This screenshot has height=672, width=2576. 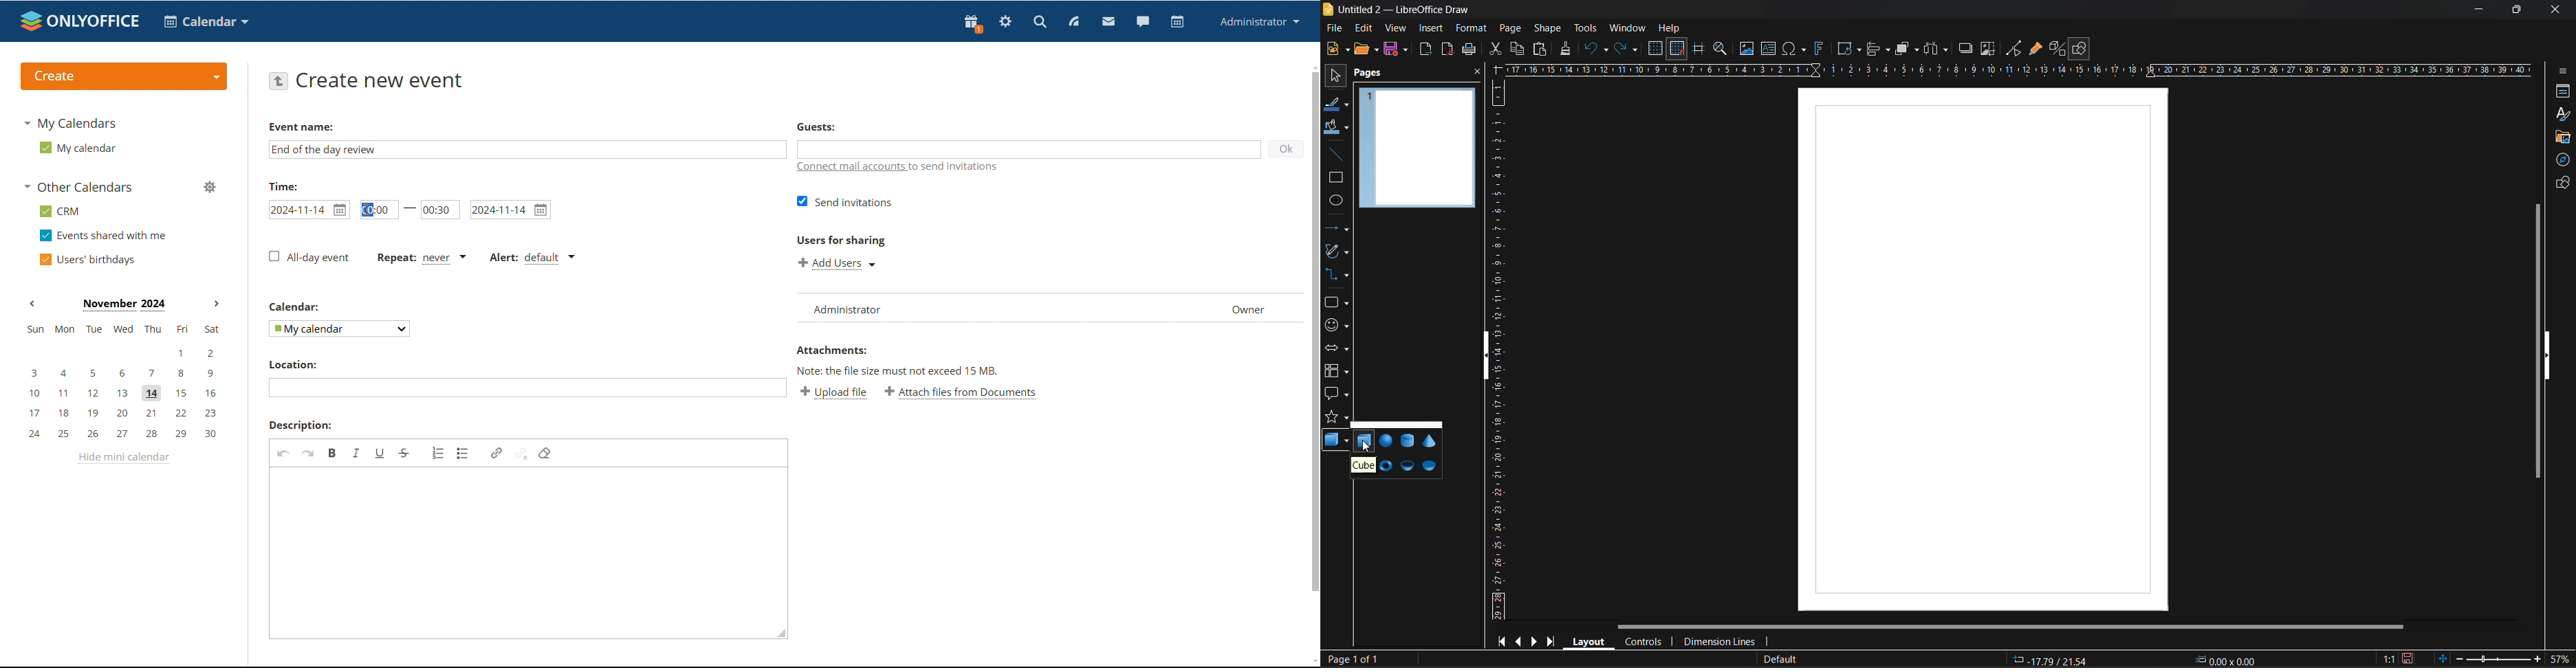 What do you see at coordinates (1585, 27) in the screenshot?
I see `tools` at bounding box center [1585, 27].